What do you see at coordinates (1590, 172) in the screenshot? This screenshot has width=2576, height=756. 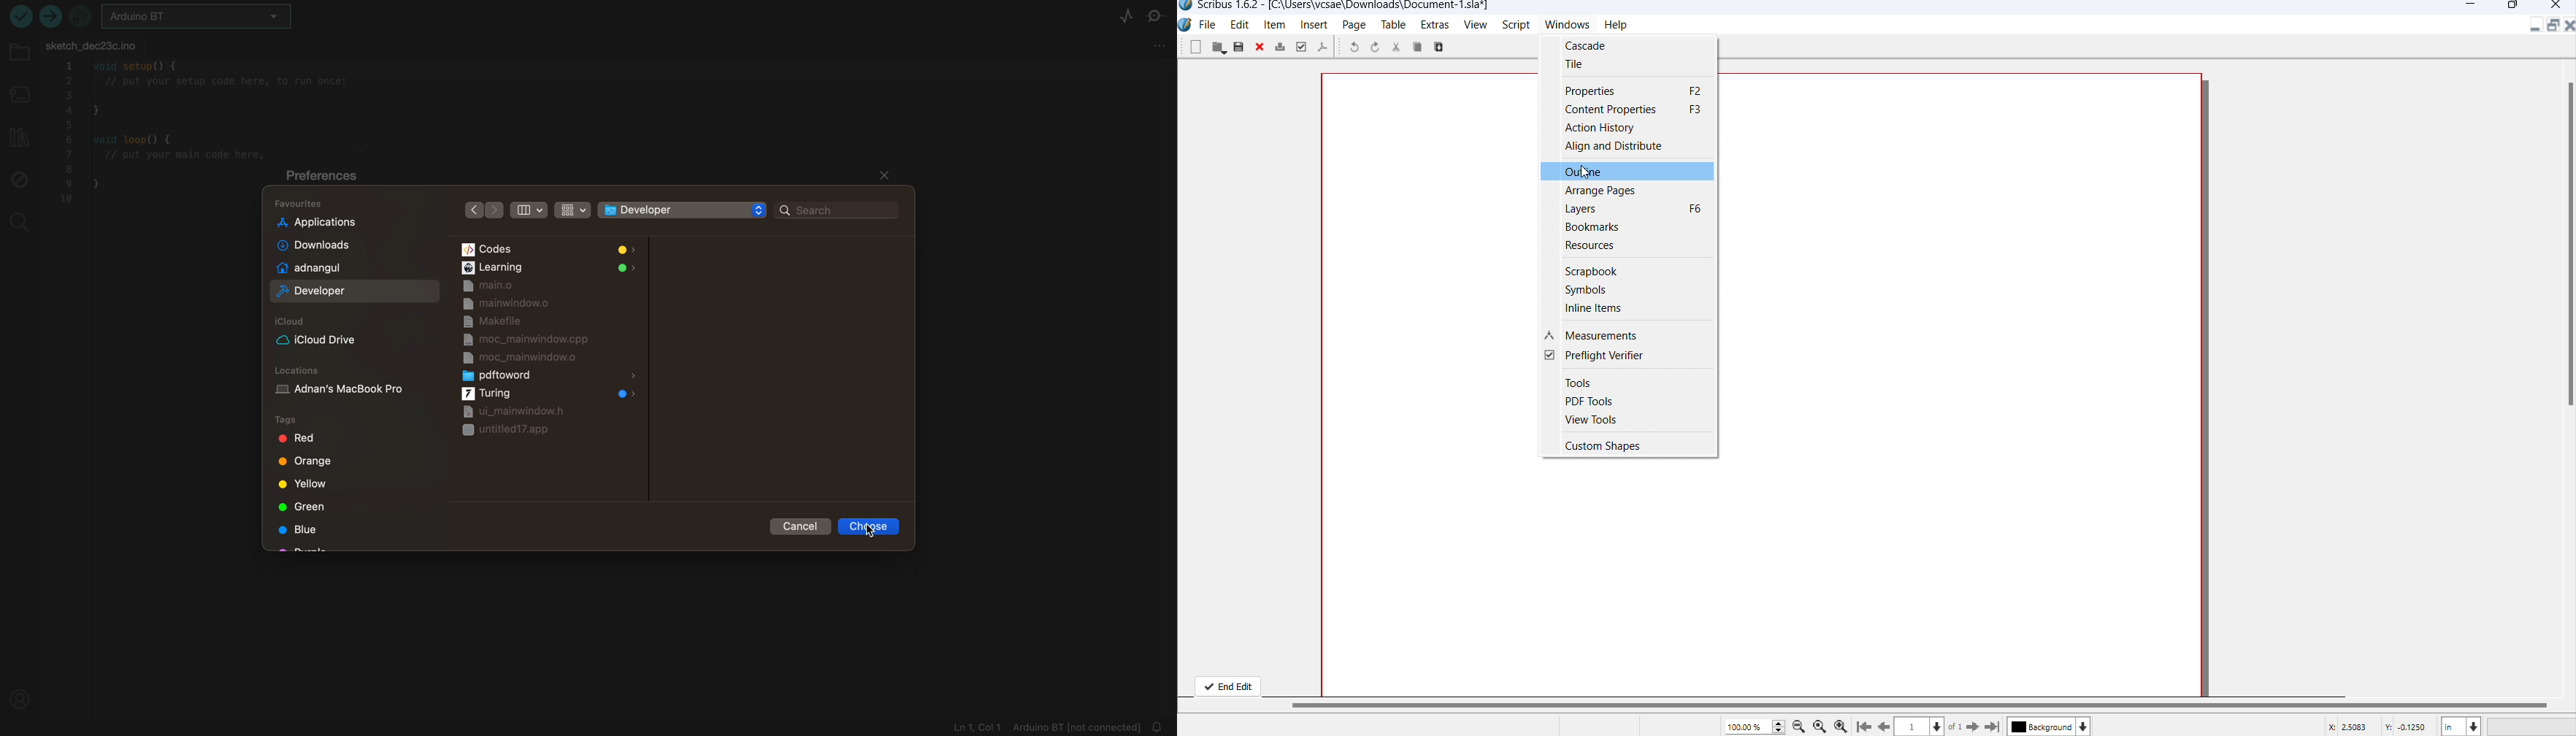 I see `Outlime` at bounding box center [1590, 172].